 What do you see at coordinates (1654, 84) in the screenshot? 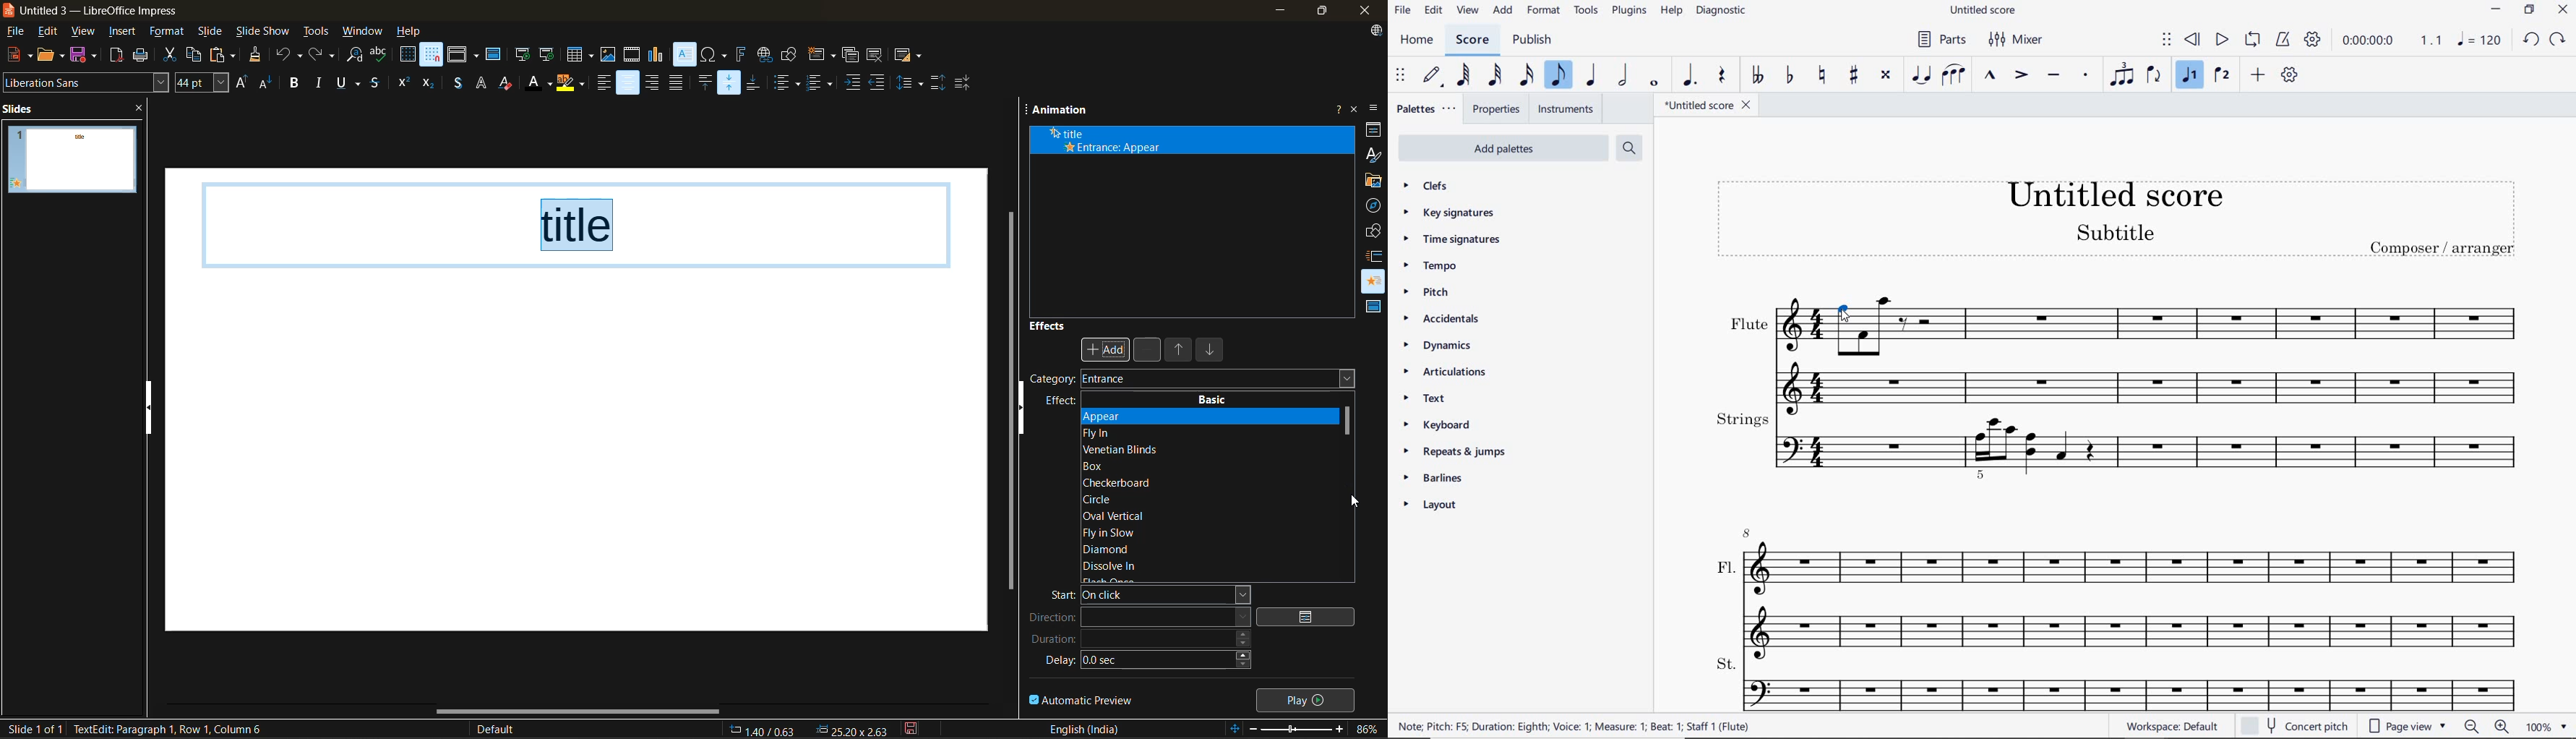
I see `WHOLE NOTE` at bounding box center [1654, 84].